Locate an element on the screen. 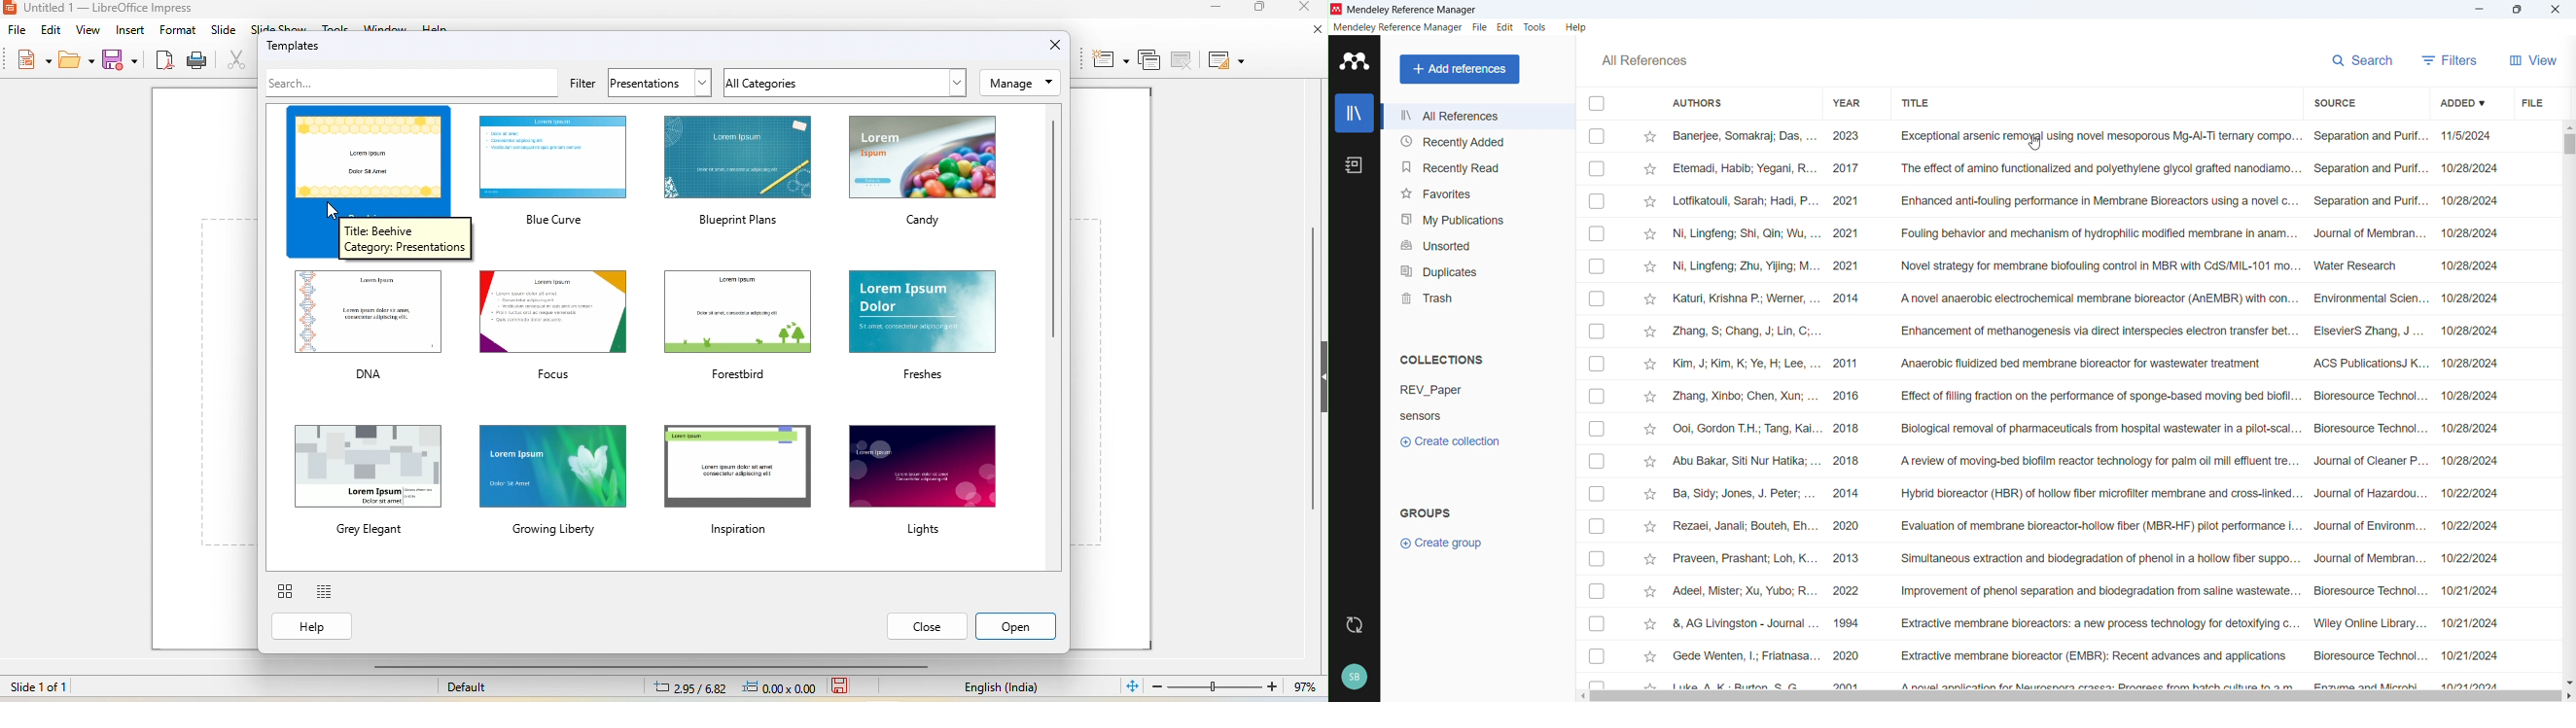 This screenshot has width=2576, height=728. focus is located at coordinates (551, 326).